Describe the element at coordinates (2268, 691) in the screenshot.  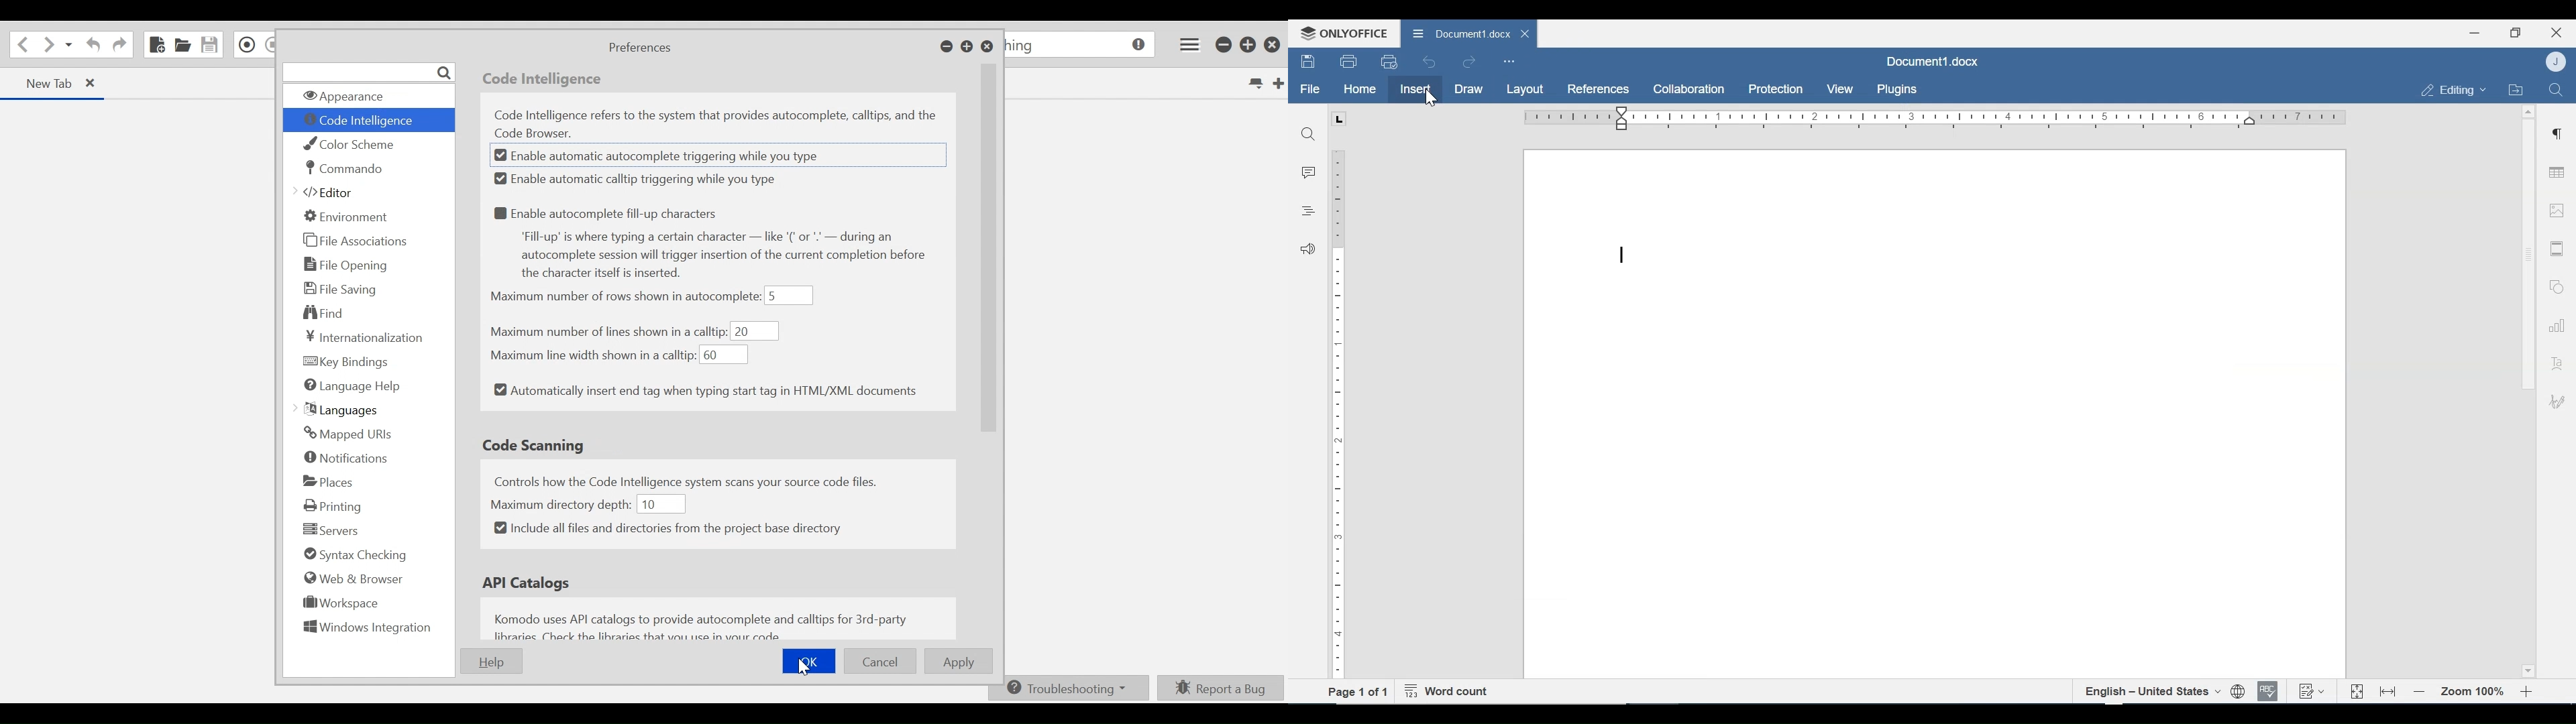
I see `Spell checking` at that location.